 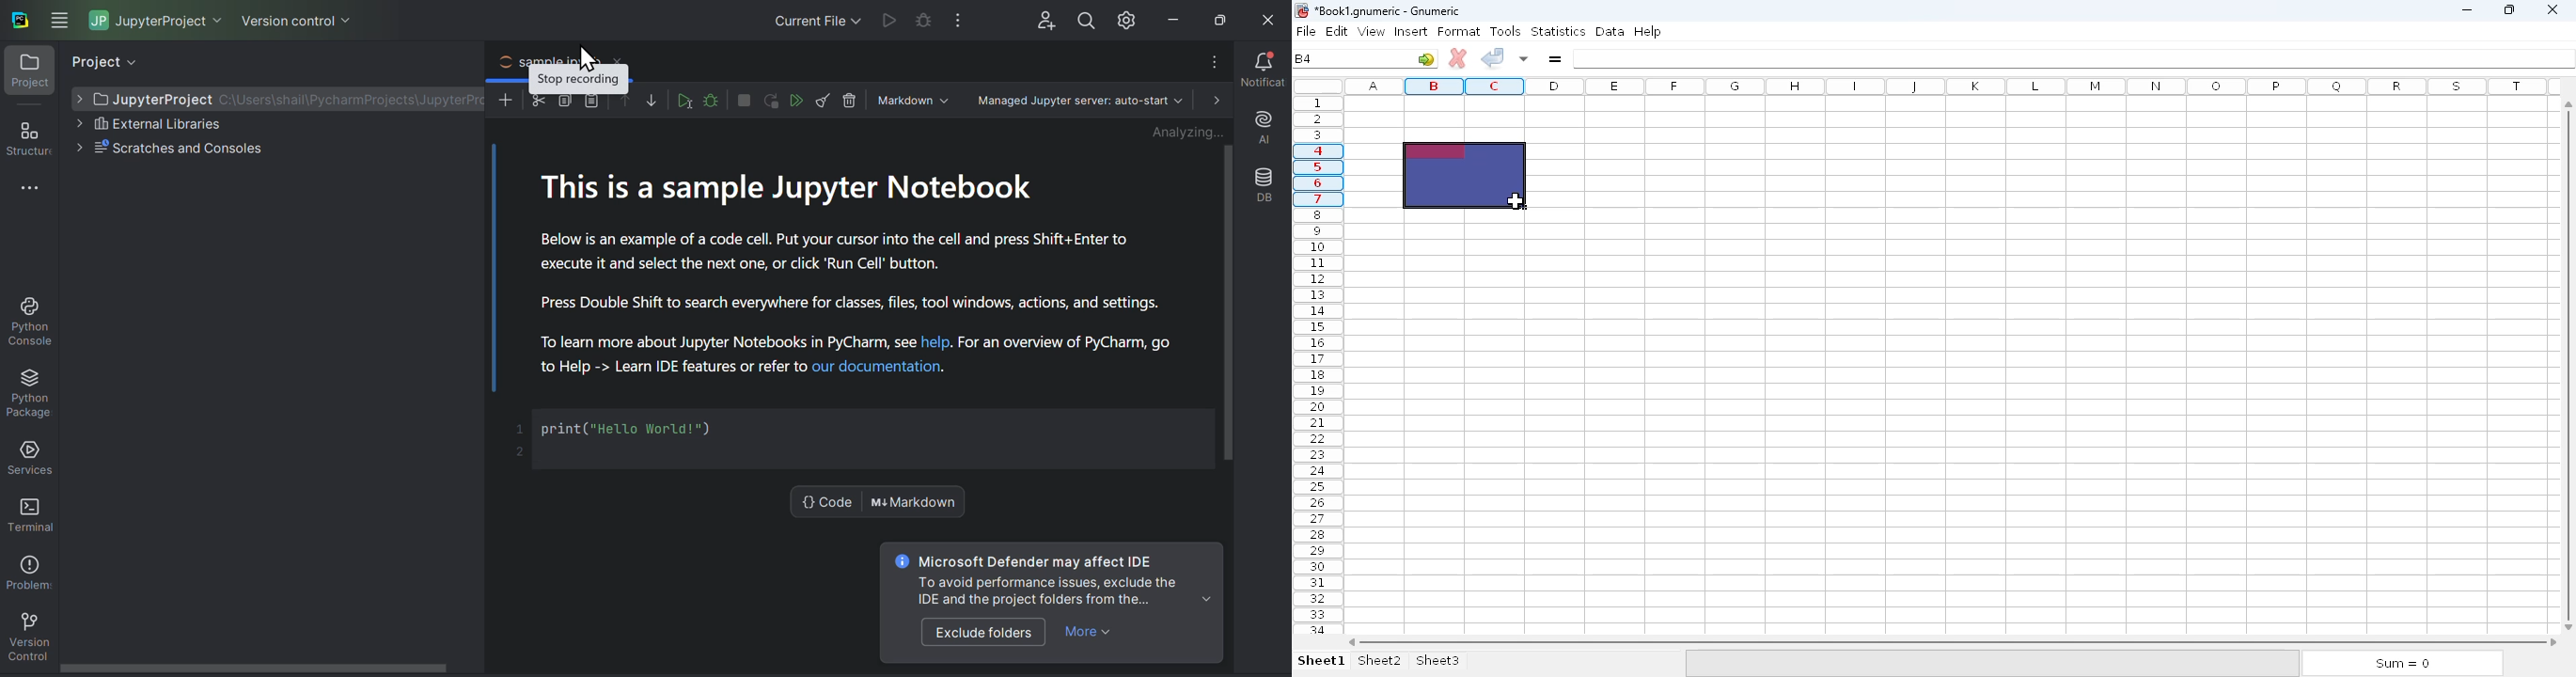 What do you see at coordinates (1951, 87) in the screenshot?
I see `columns` at bounding box center [1951, 87].